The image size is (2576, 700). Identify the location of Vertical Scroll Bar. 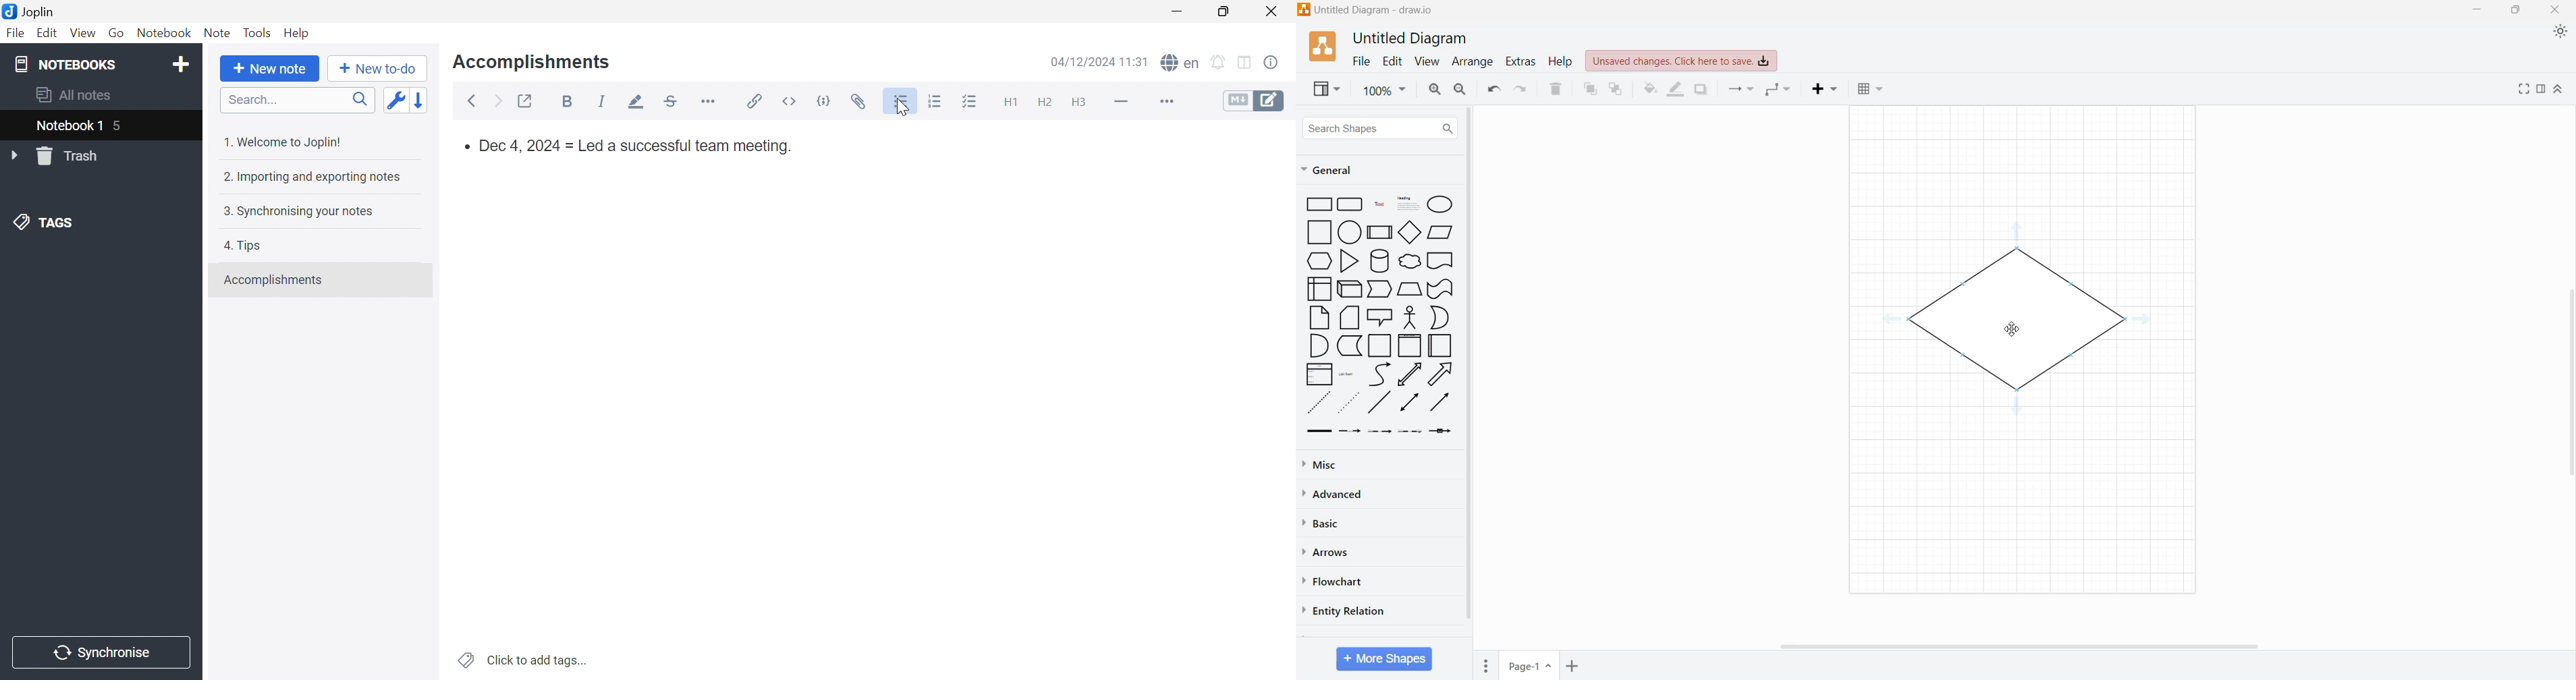
(2568, 379).